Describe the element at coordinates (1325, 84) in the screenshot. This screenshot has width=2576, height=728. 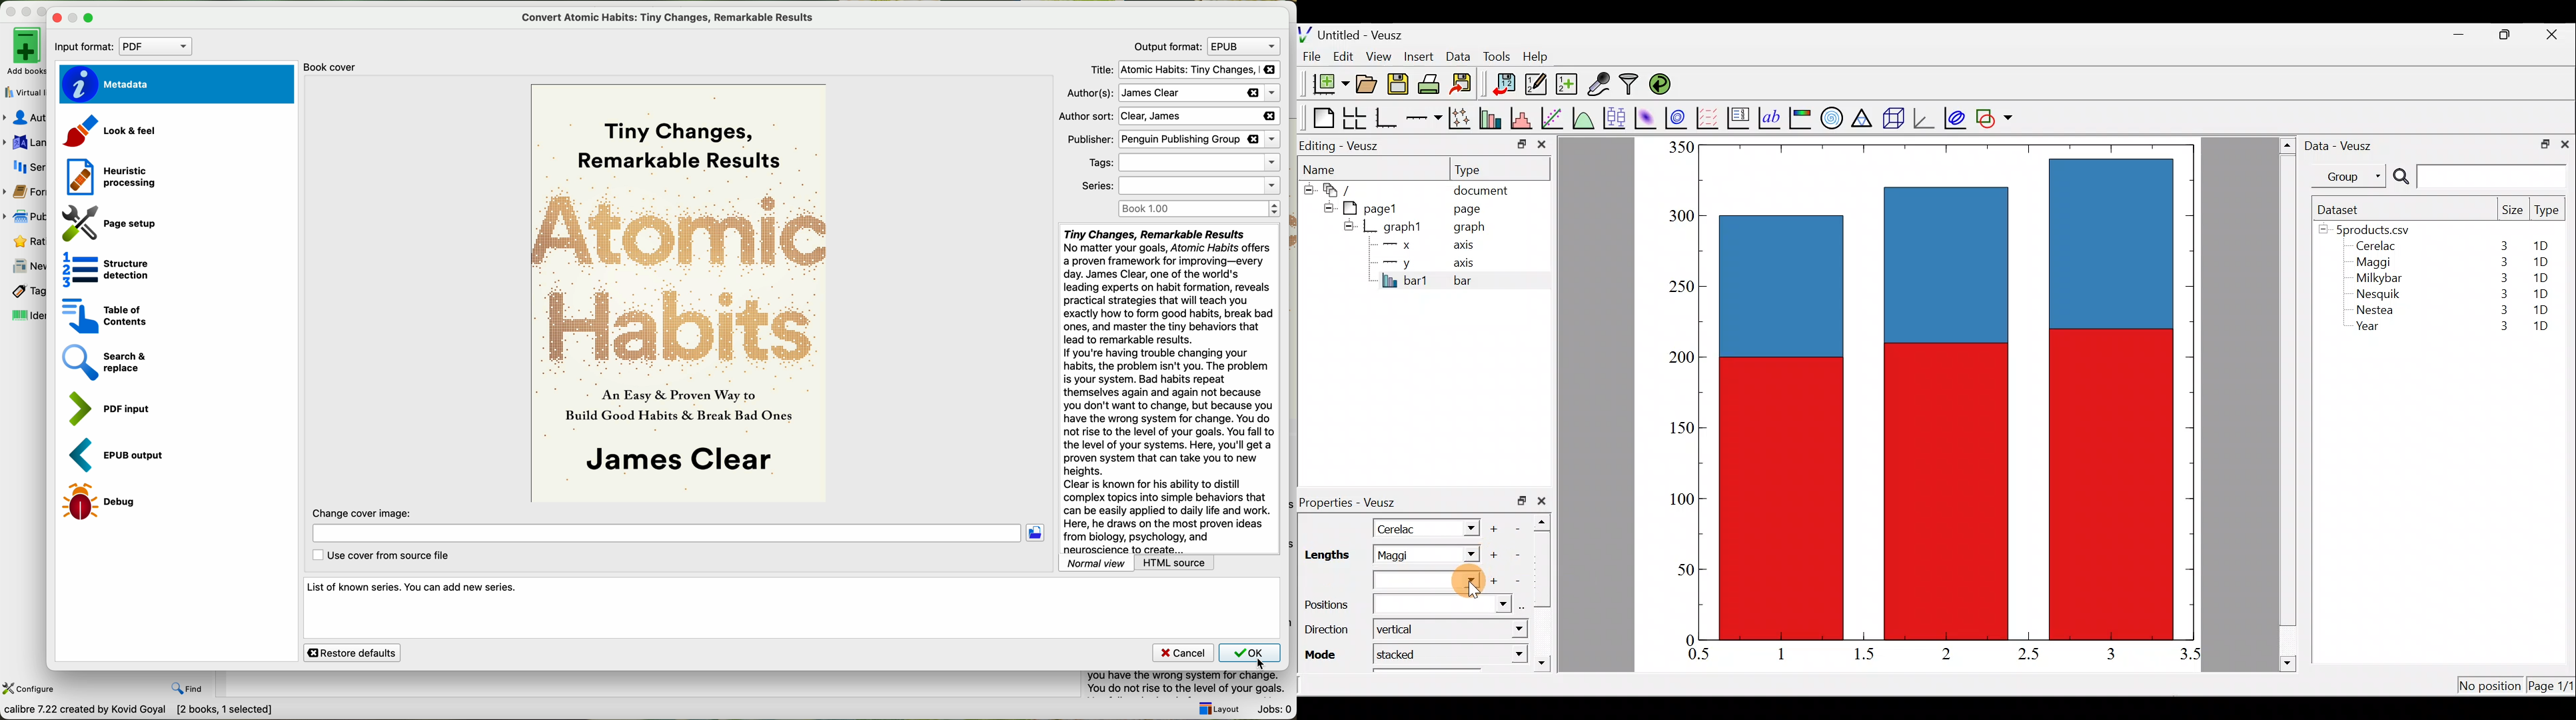
I see `New document` at that location.